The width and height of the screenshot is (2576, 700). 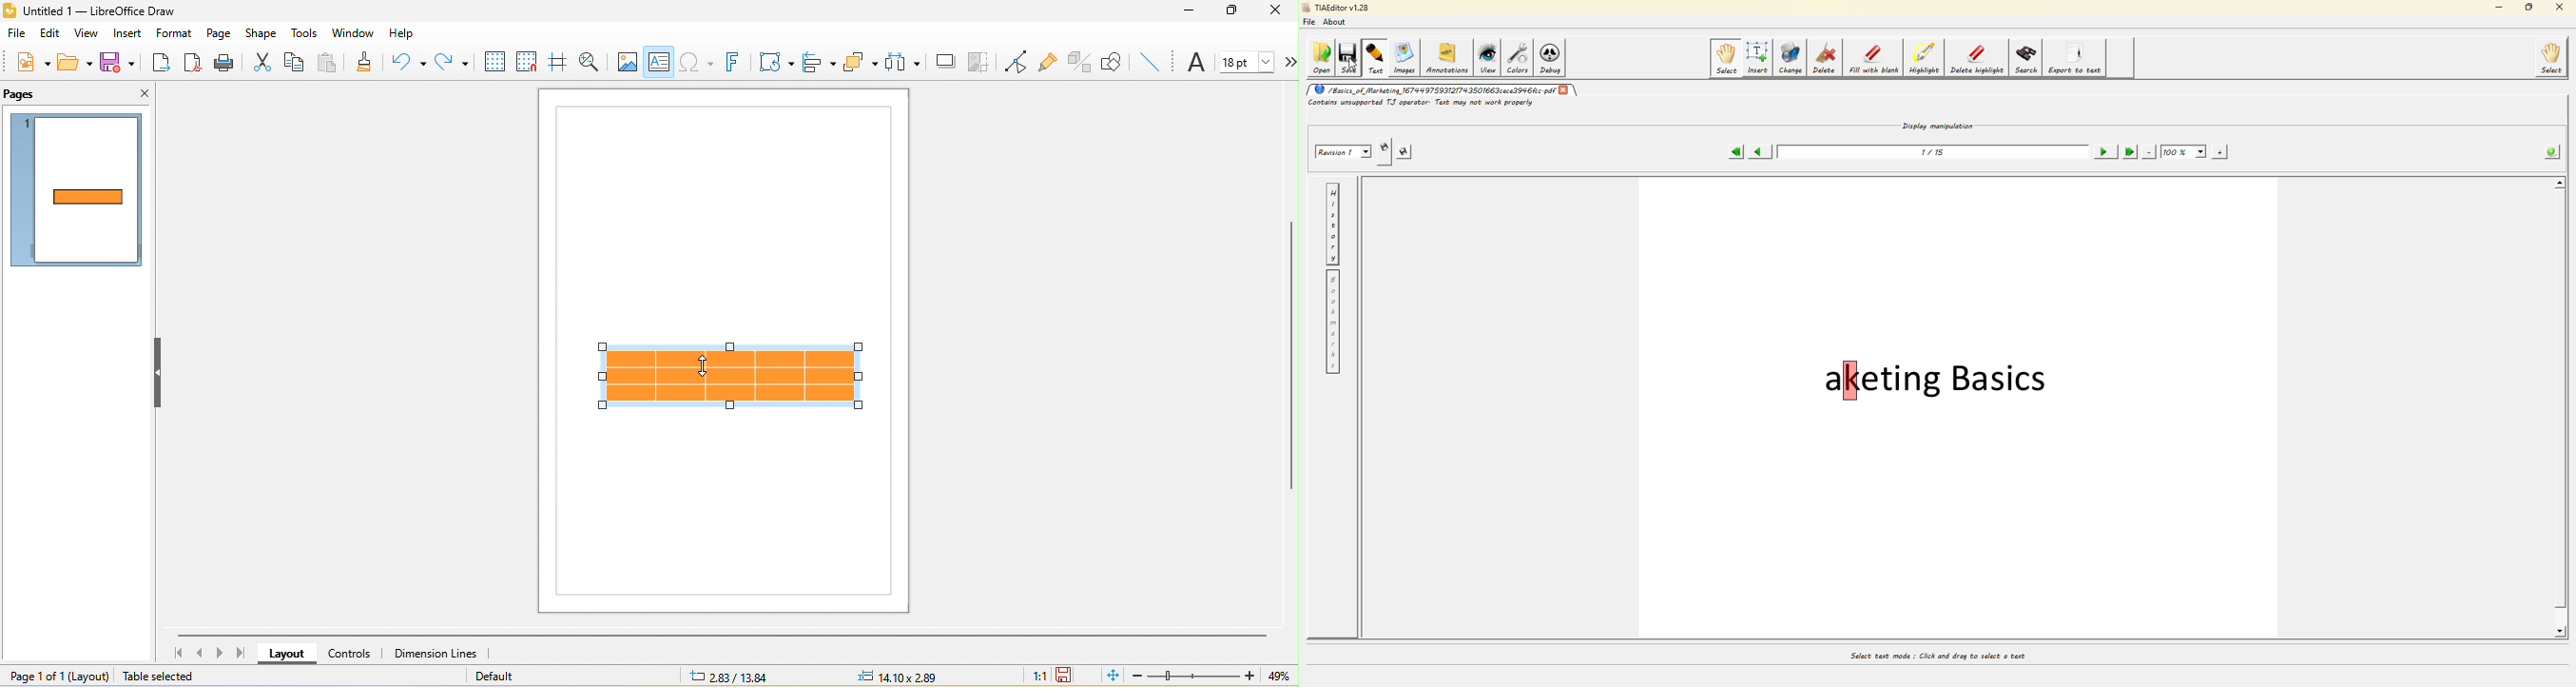 I want to click on next page, so click(x=223, y=655).